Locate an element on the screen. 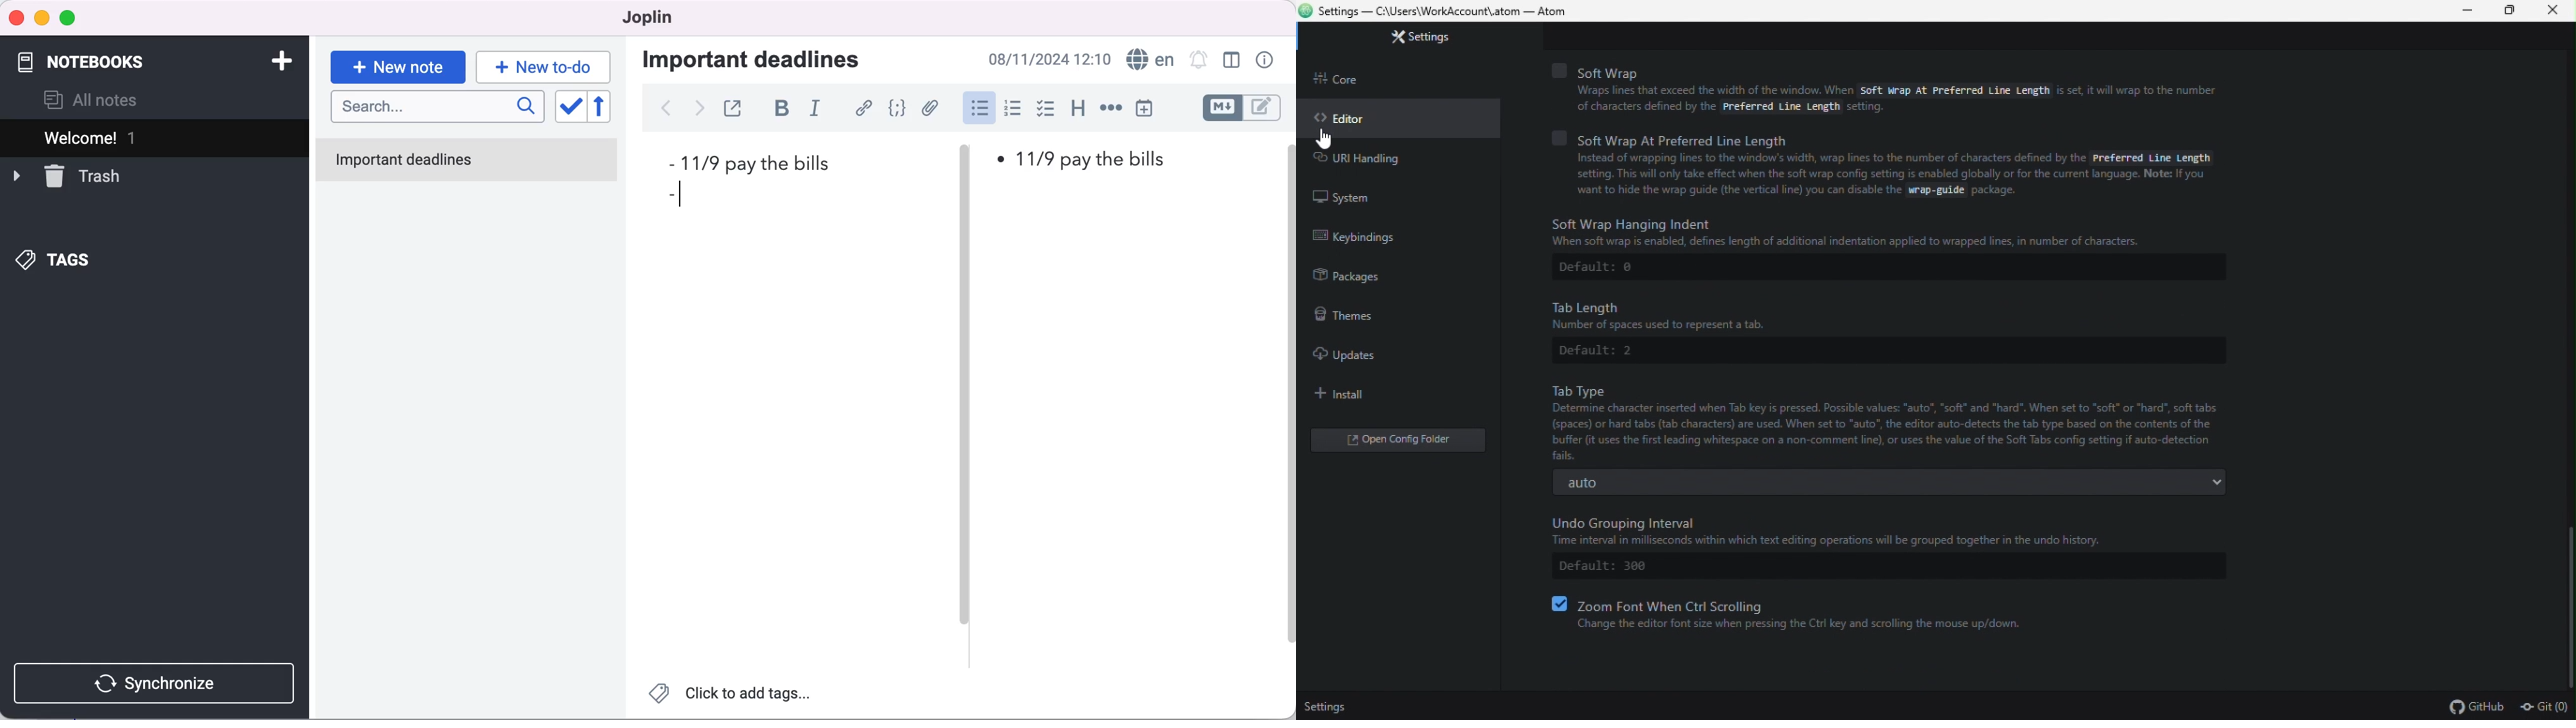 This screenshot has height=728, width=2576. toggle editor layout is located at coordinates (1230, 61).